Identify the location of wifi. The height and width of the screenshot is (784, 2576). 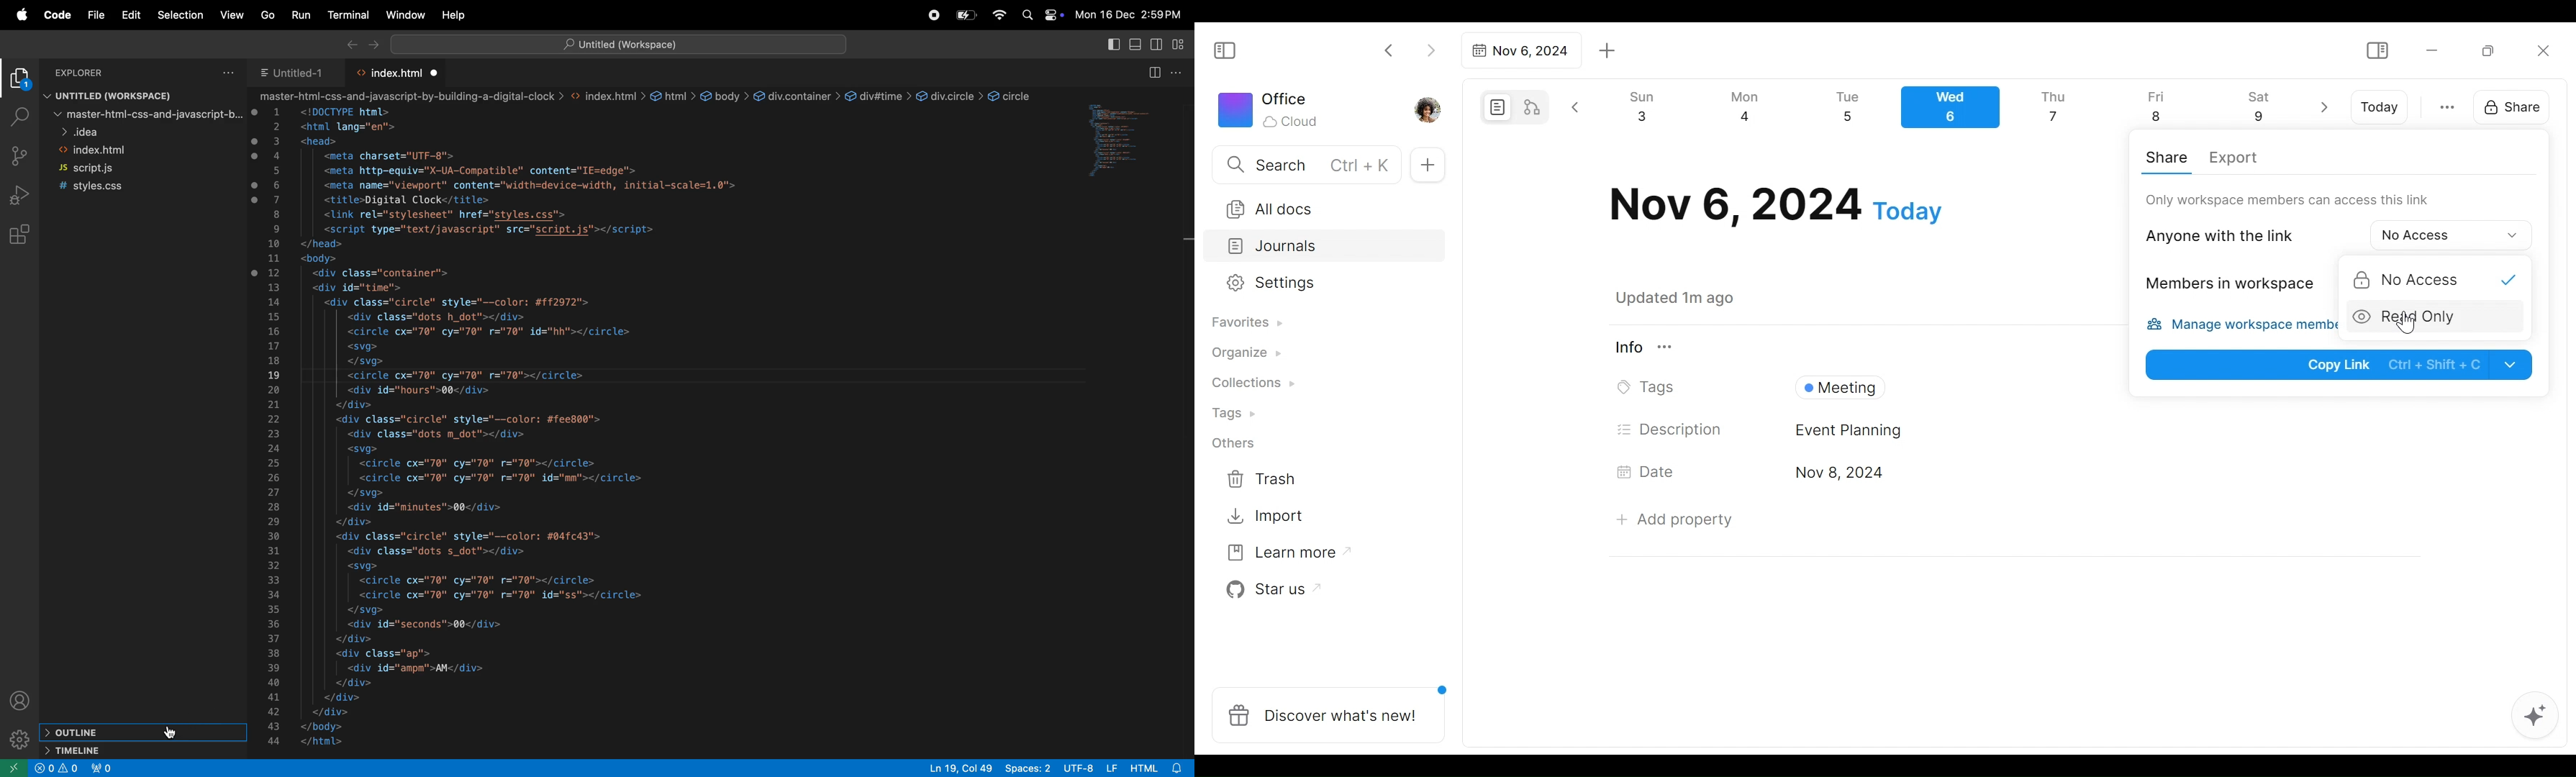
(1000, 16).